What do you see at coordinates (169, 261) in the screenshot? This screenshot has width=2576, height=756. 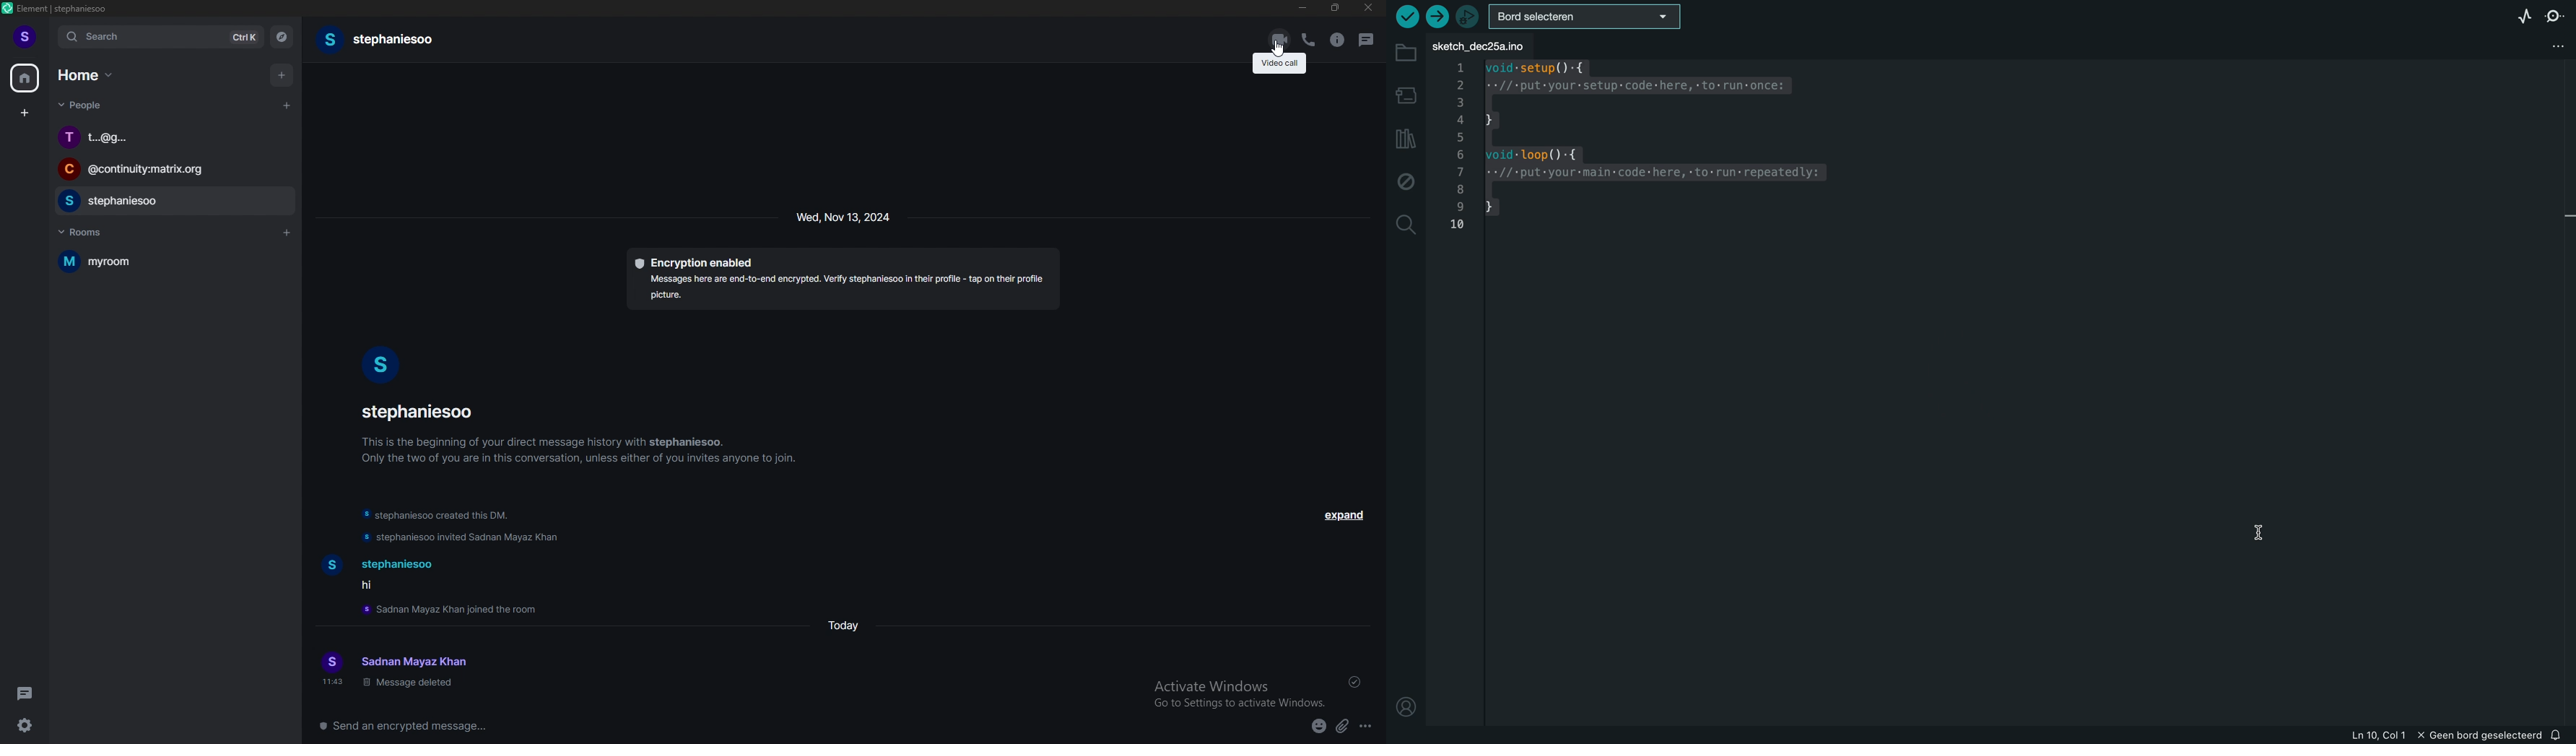 I see `room` at bounding box center [169, 261].